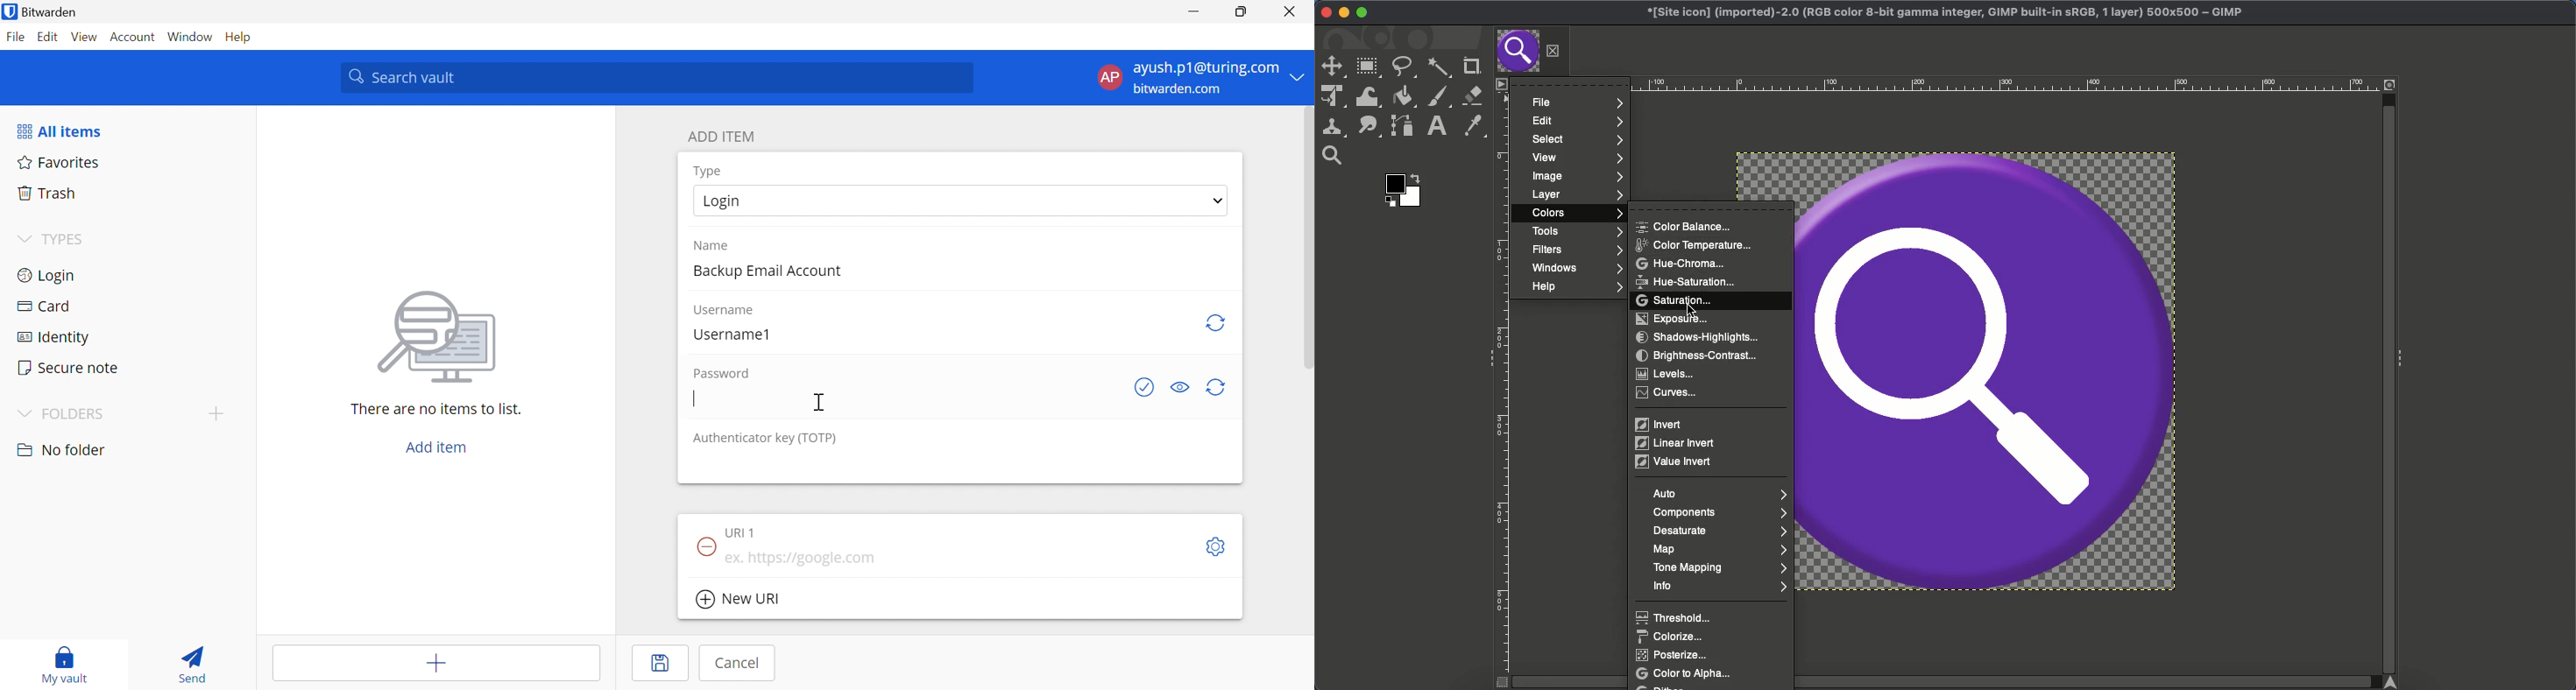  Describe the element at coordinates (2405, 360) in the screenshot. I see `Collapse` at that location.